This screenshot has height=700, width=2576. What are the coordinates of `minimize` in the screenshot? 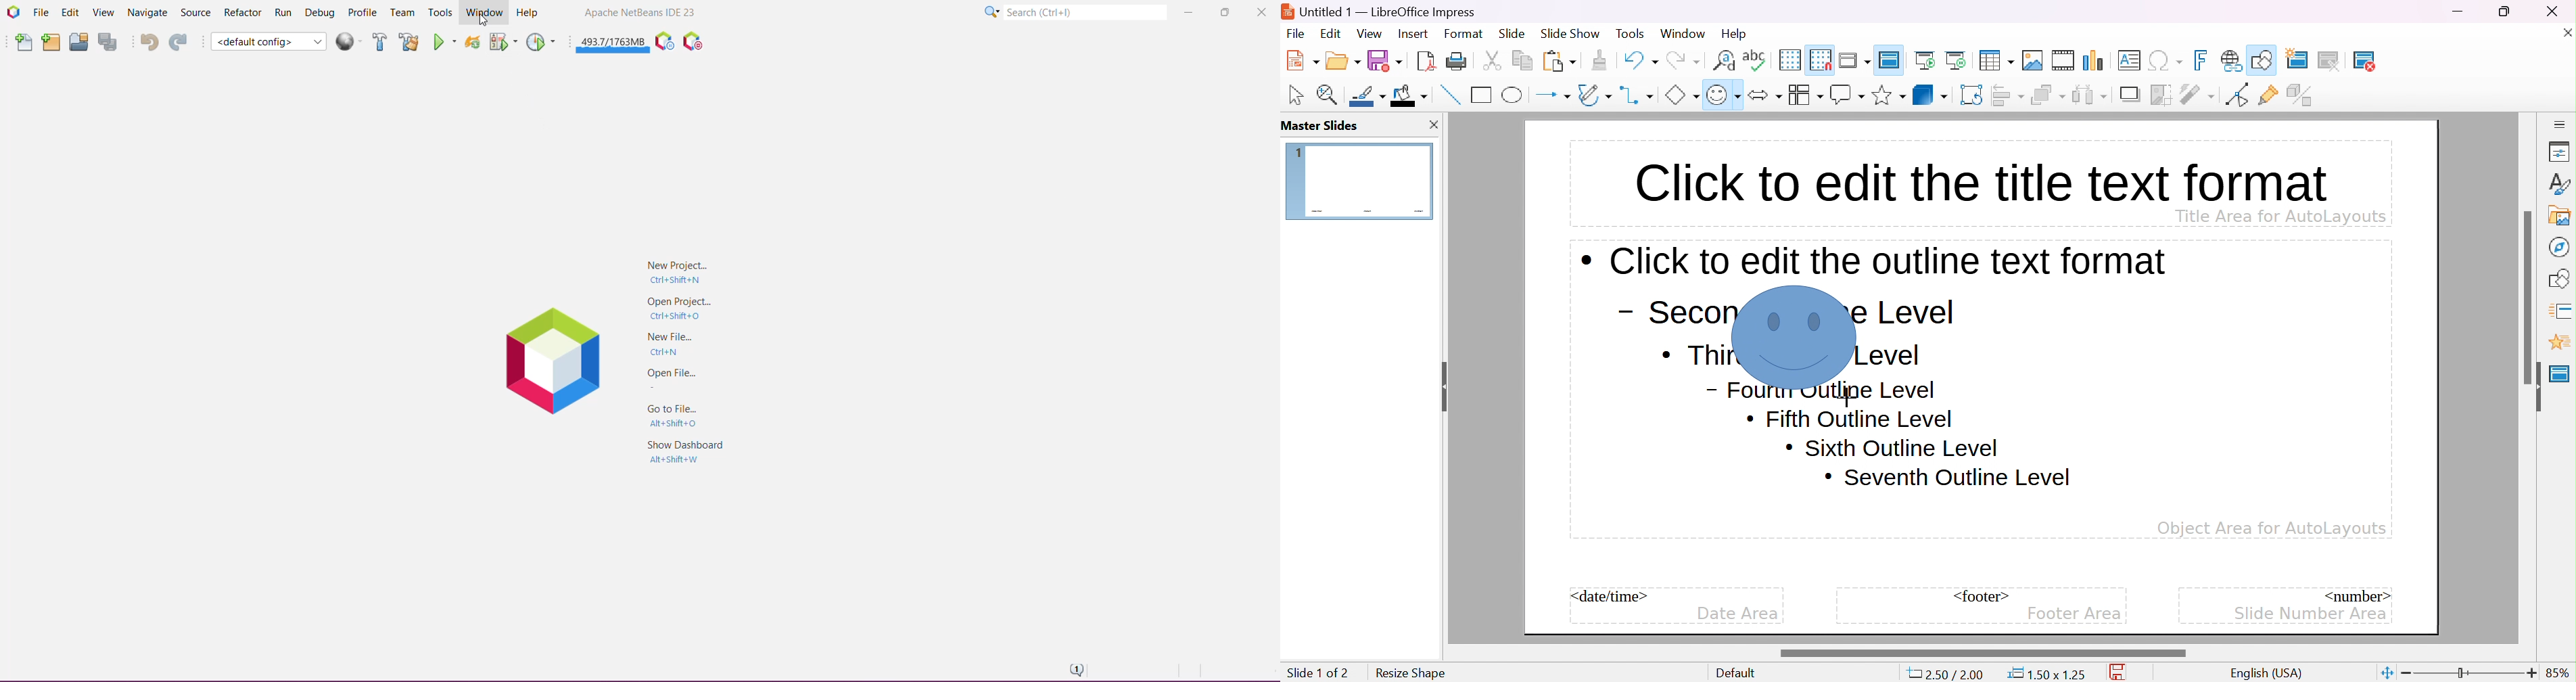 It's located at (2460, 12).